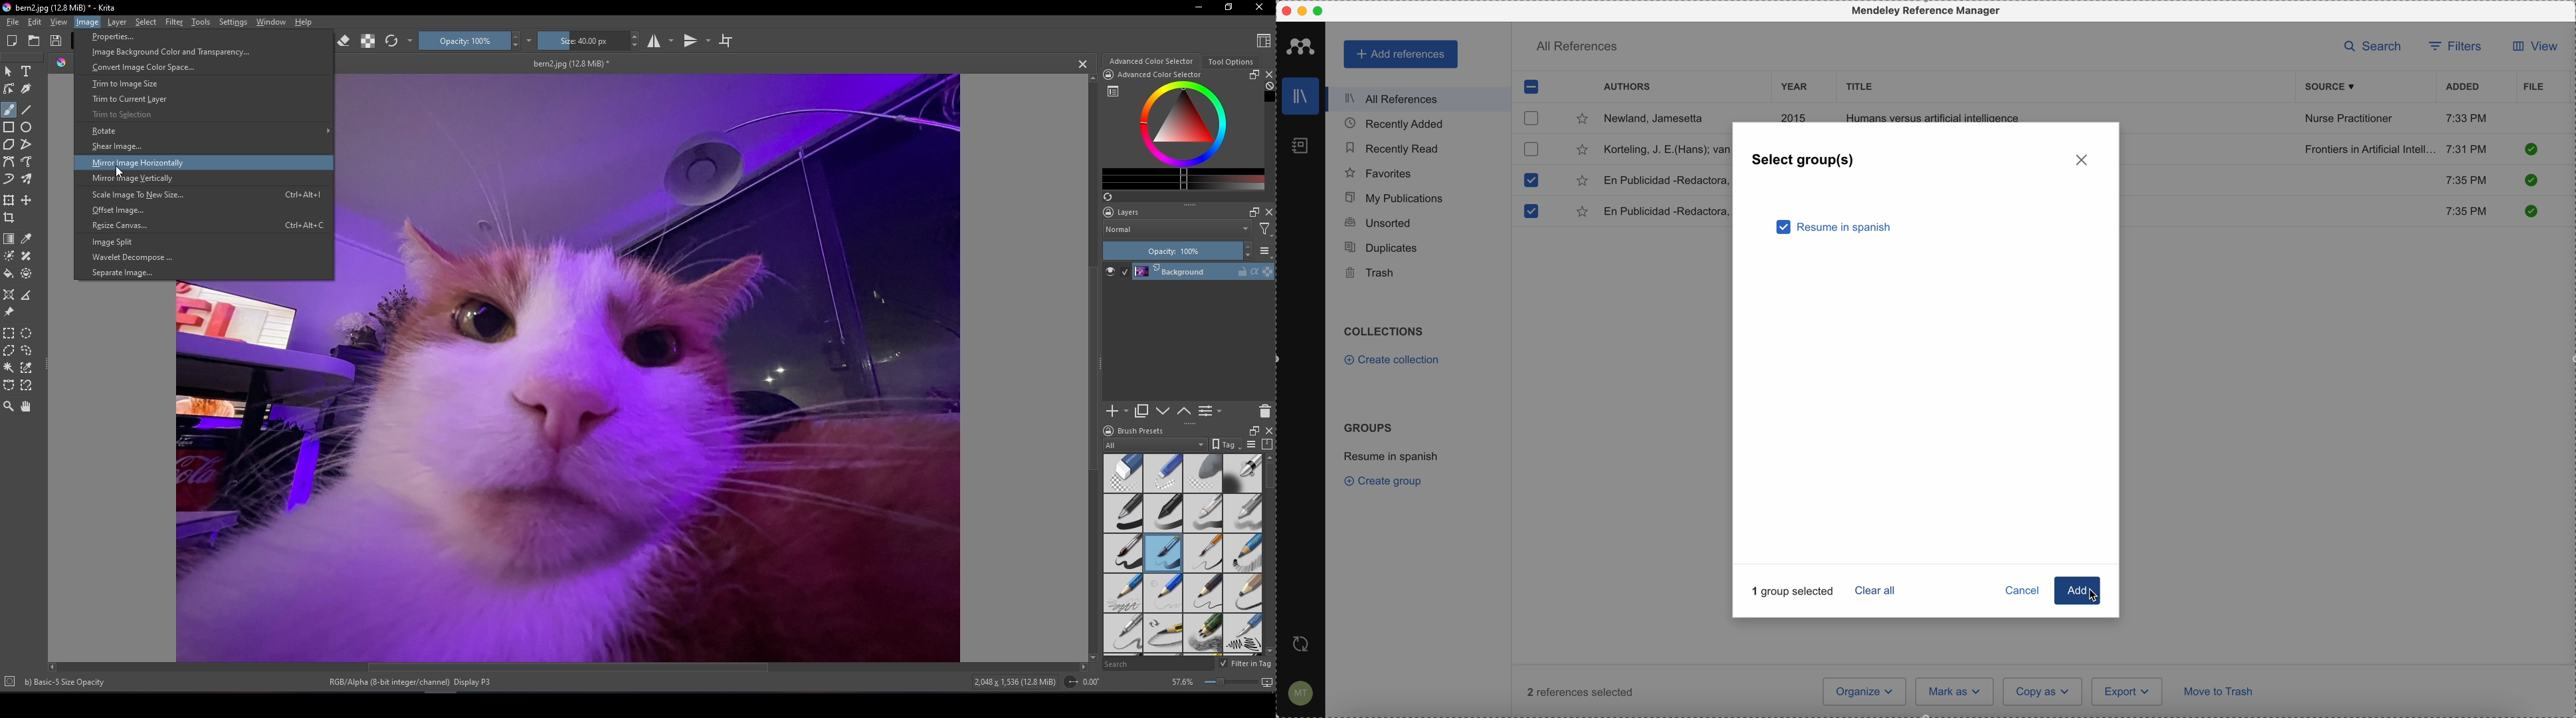  What do you see at coordinates (2043, 692) in the screenshot?
I see `copy as` at bounding box center [2043, 692].